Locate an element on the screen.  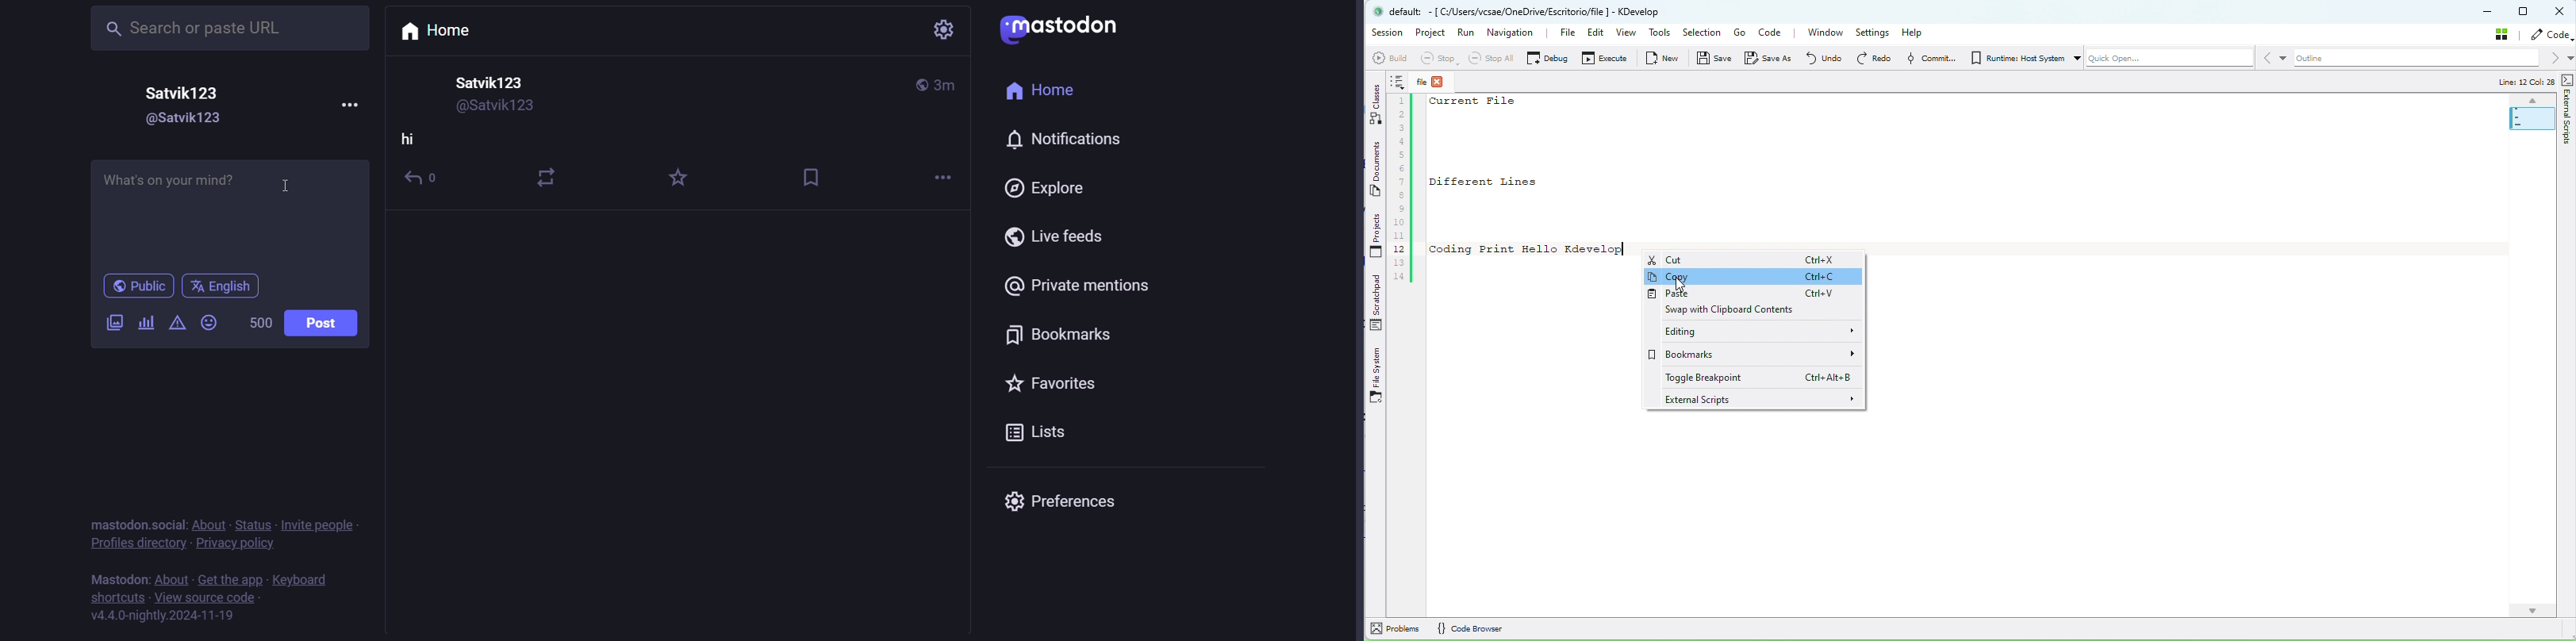
Editing is located at coordinates (1748, 332).